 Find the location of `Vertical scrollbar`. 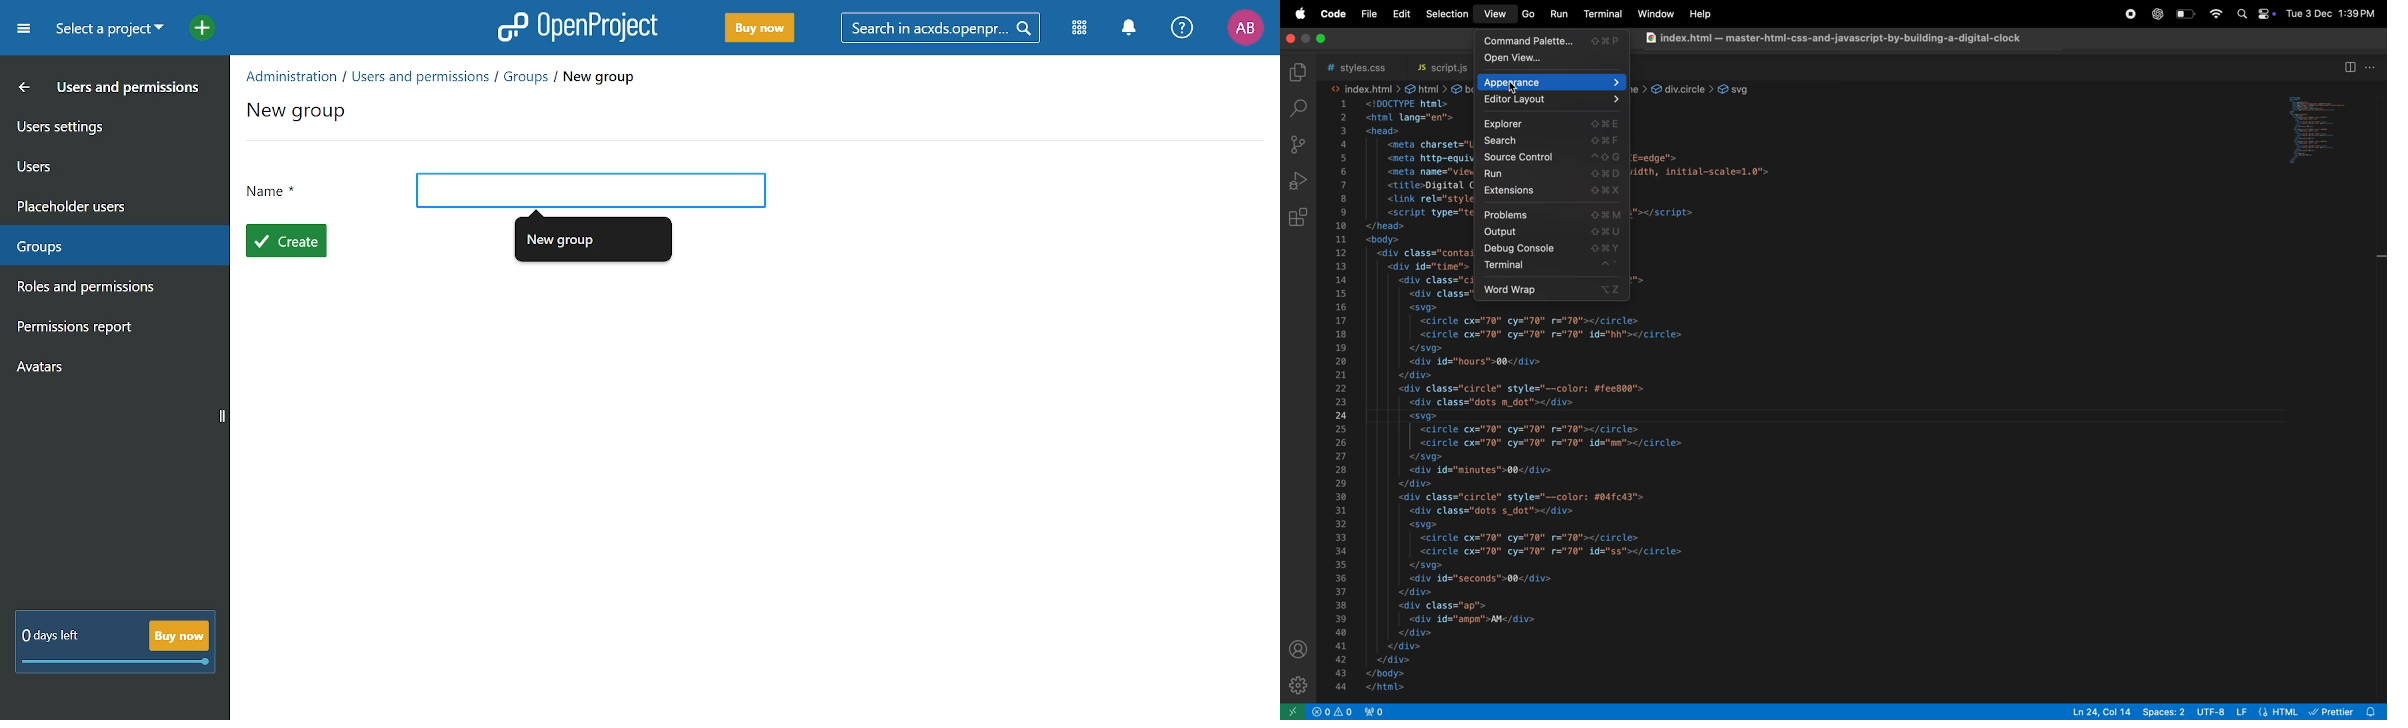

Vertical scrollbar is located at coordinates (222, 417).